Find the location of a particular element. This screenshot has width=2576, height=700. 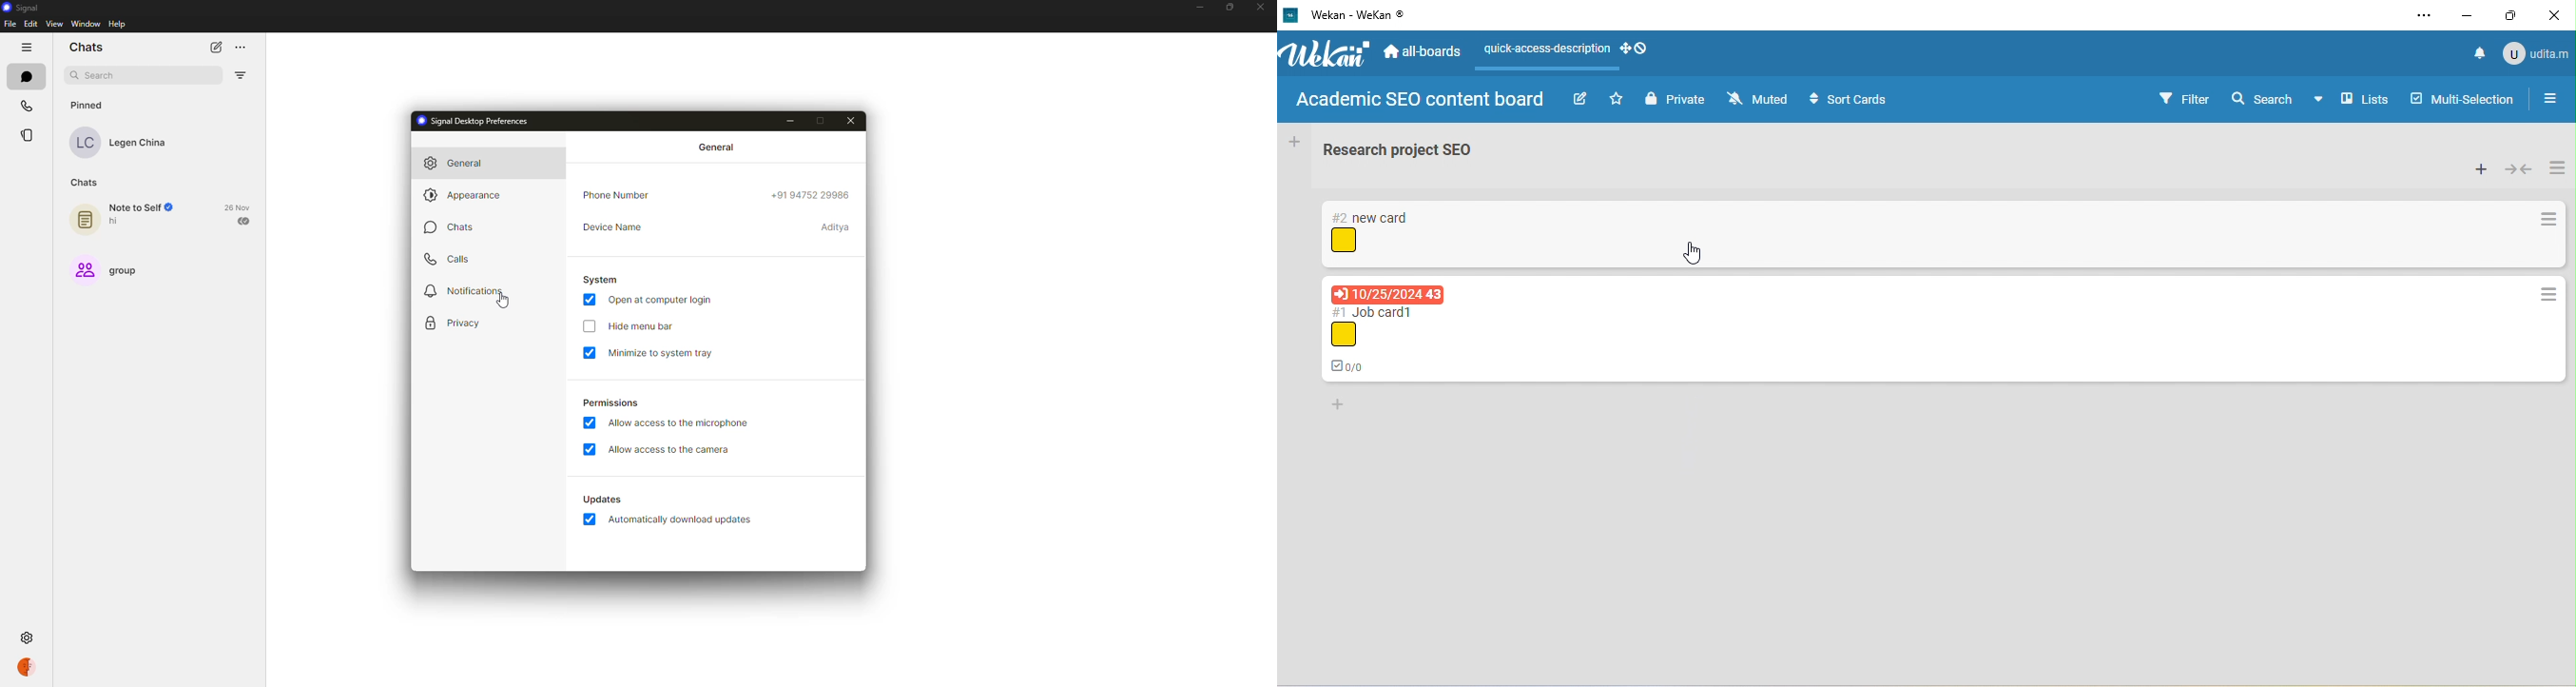

automatically download updates is located at coordinates (683, 521).